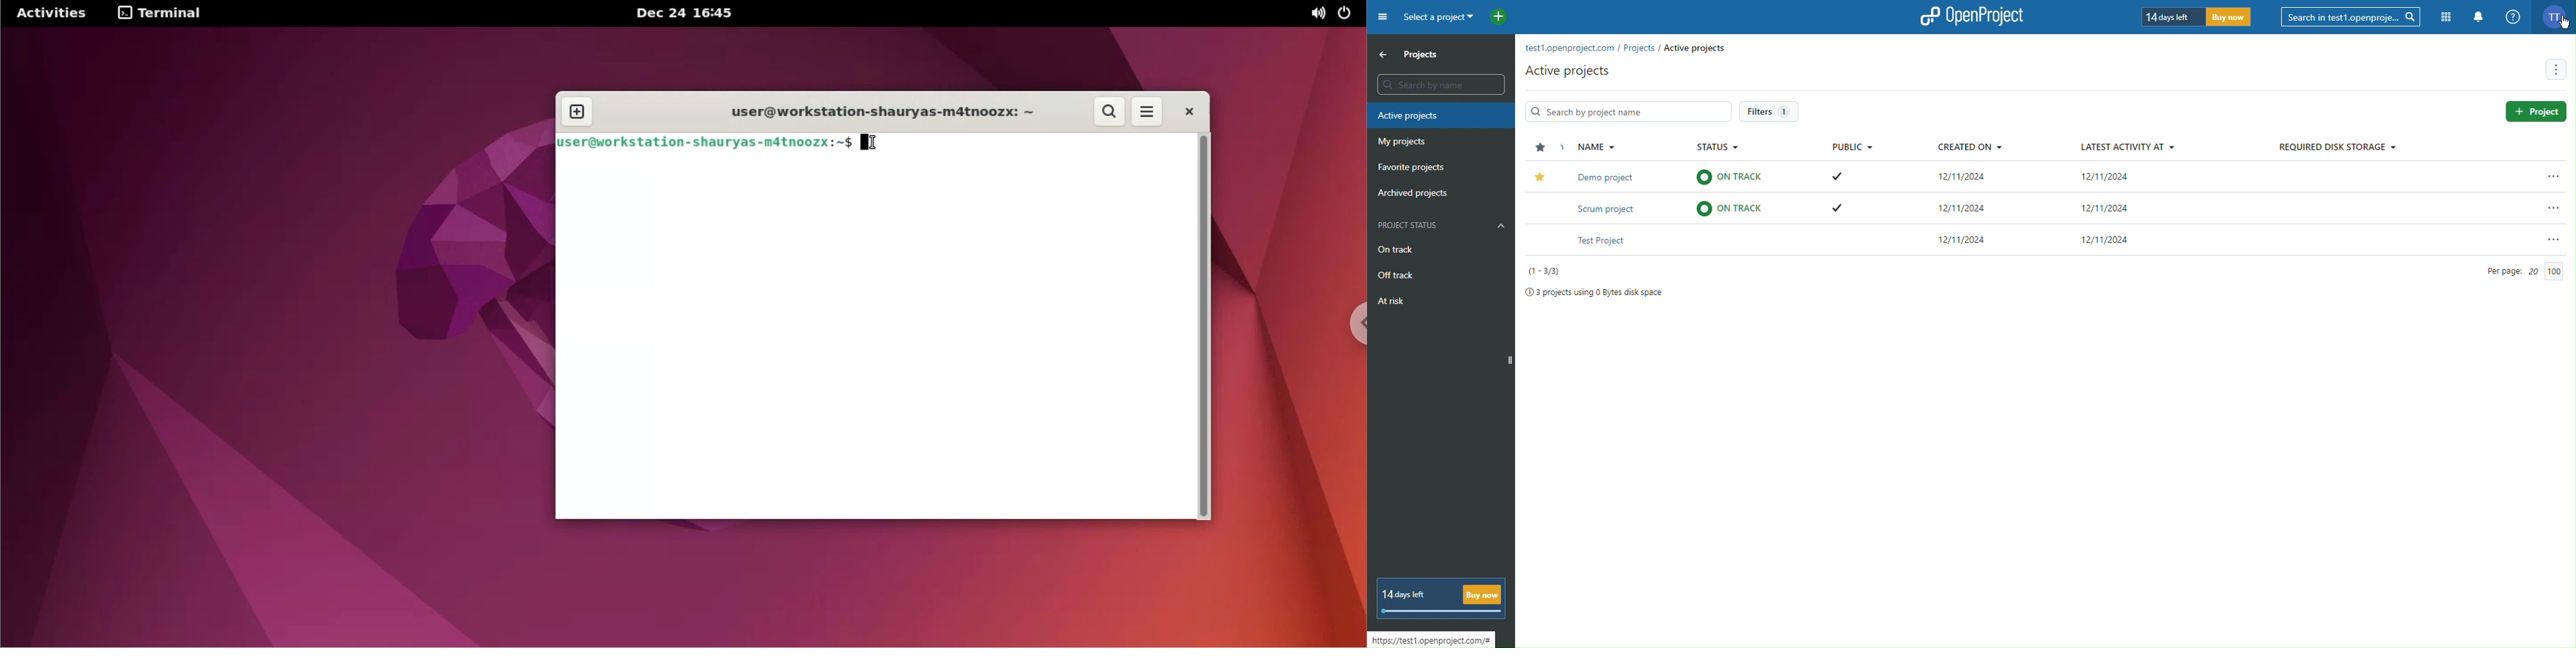 The height and width of the screenshot is (672, 2576). What do you see at coordinates (2335, 147) in the screenshot?
I see `Required Disk Storage` at bounding box center [2335, 147].